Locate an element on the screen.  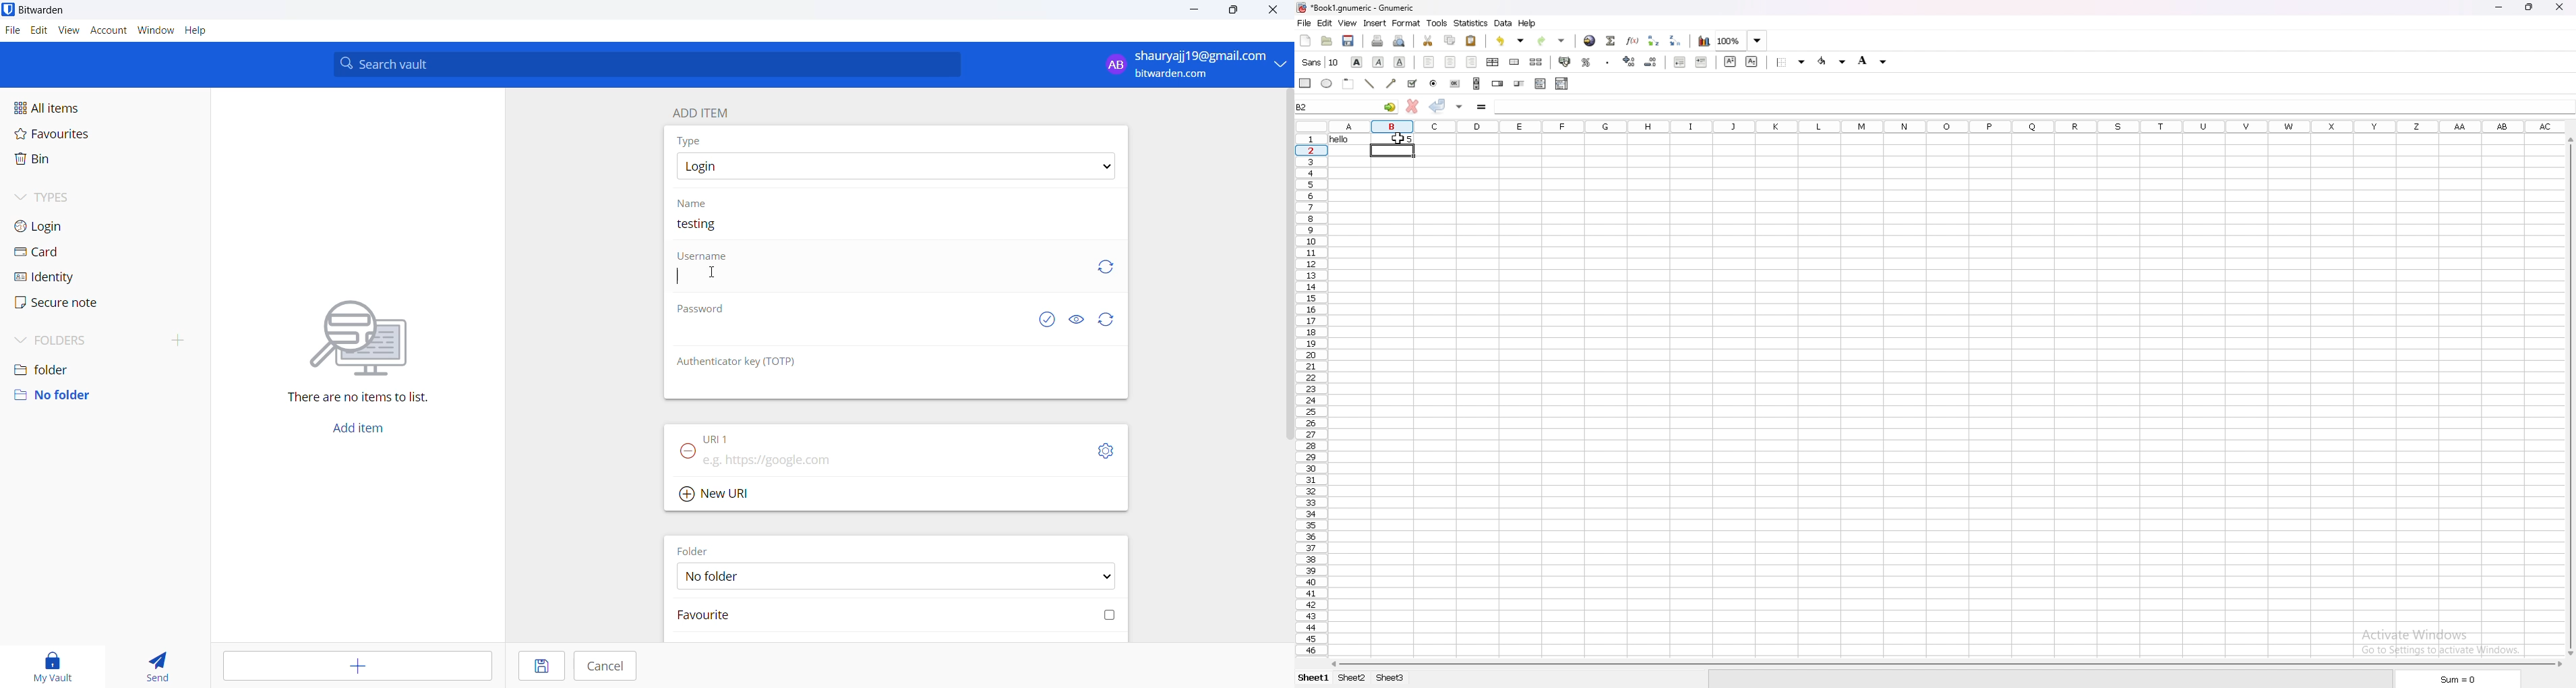
refresh is located at coordinates (1106, 320).